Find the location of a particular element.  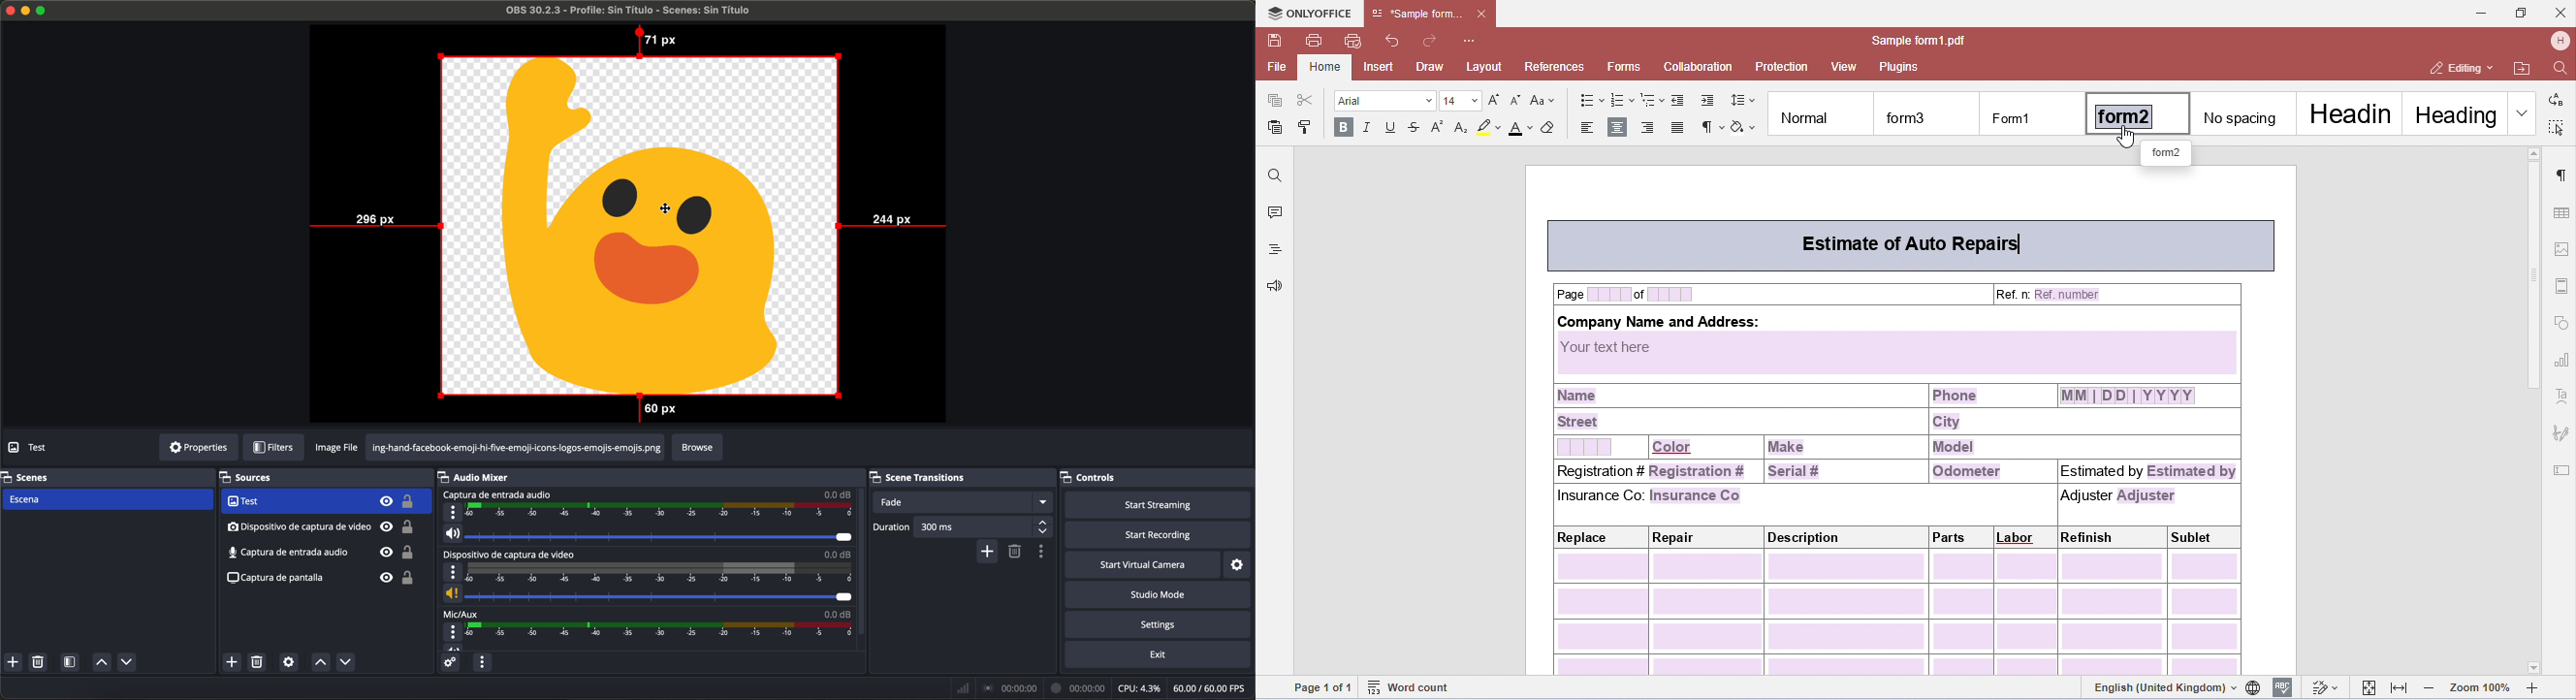

move scene down is located at coordinates (127, 664).